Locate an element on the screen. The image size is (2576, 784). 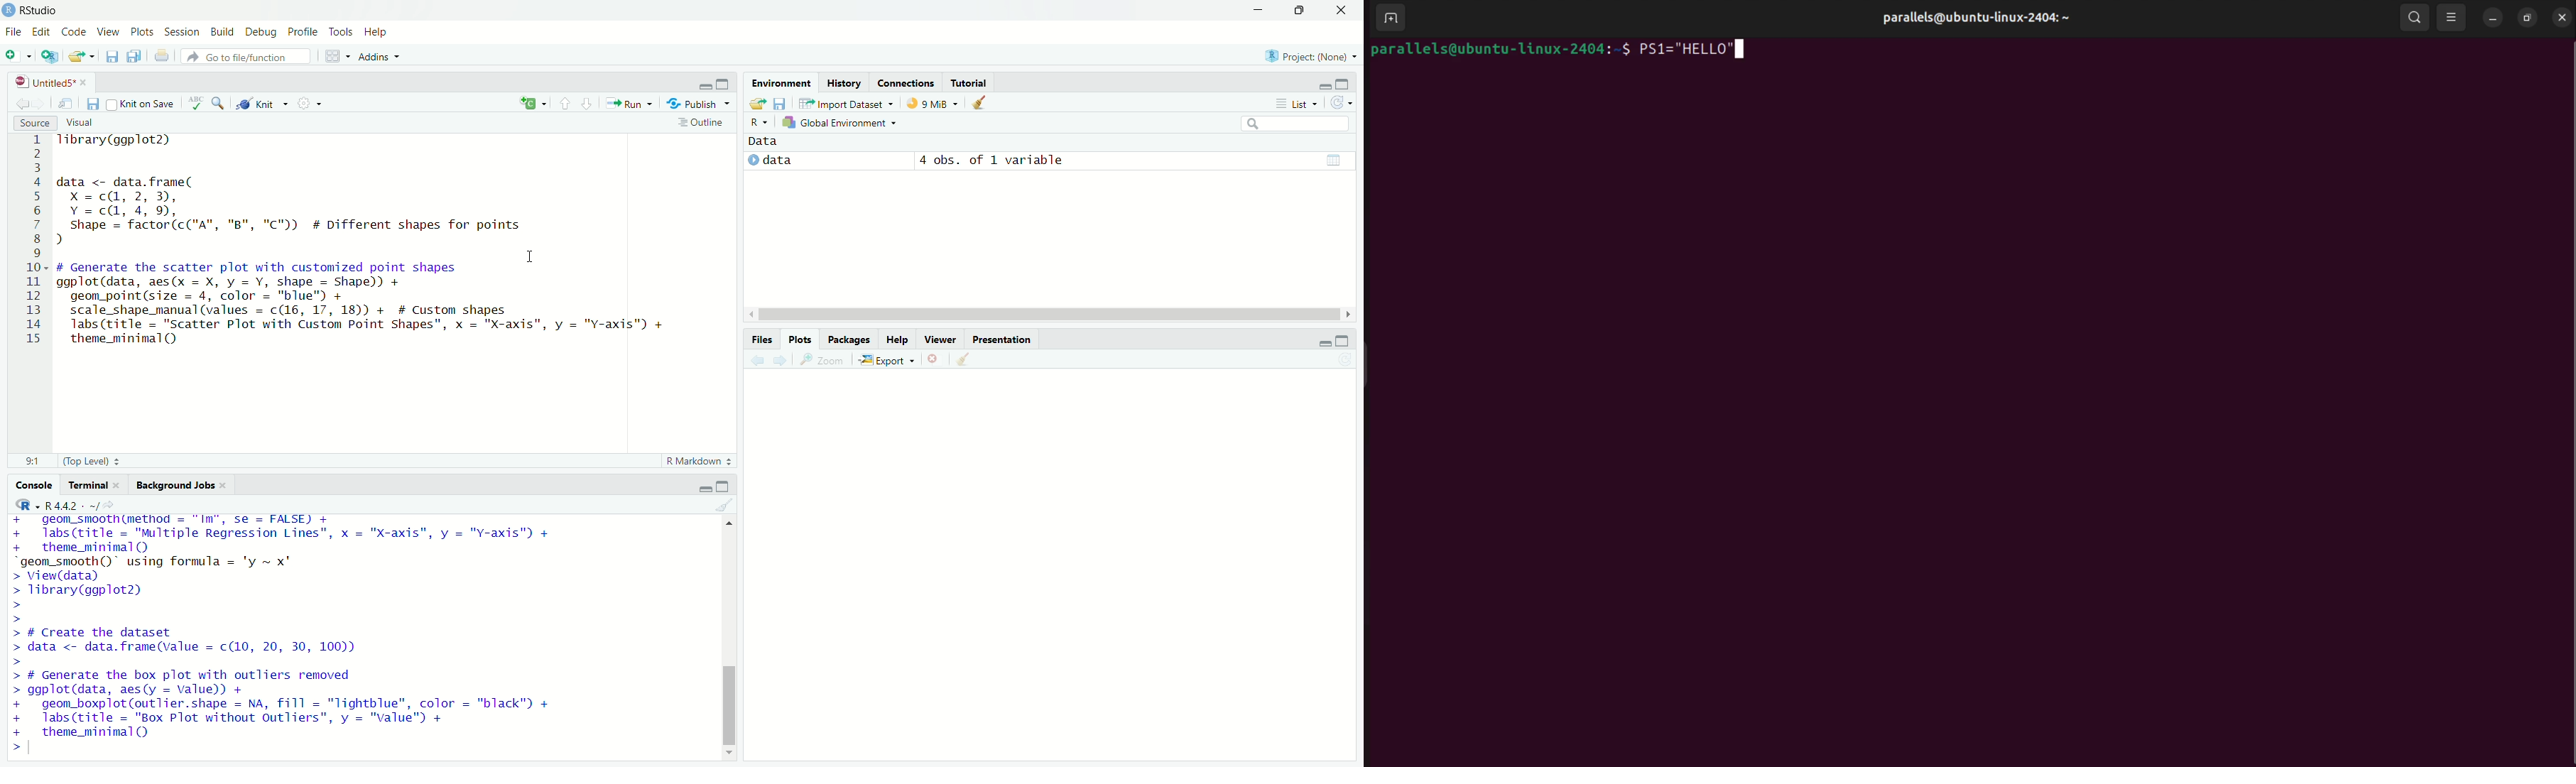
close is located at coordinates (116, 485).